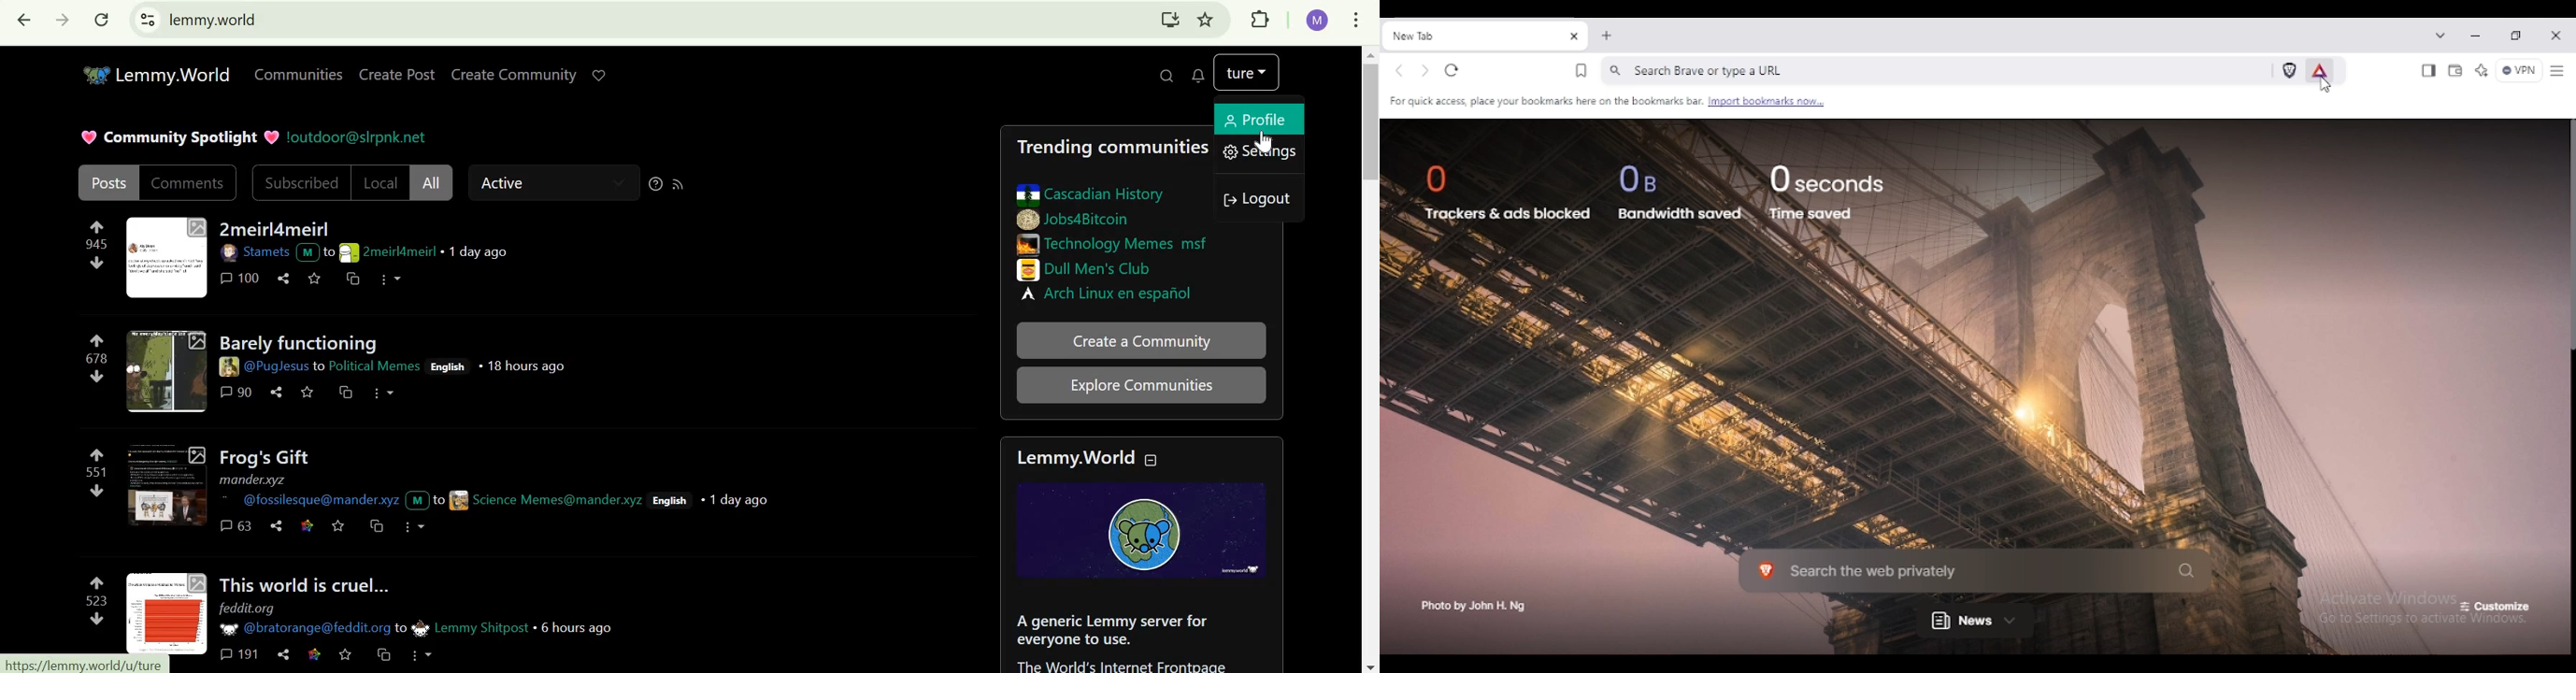 The height and width of the screenshot is (700, 2576). Describe the element at coordinates (255, 480) in the screenshot. I see `mander.xyz` at that location.